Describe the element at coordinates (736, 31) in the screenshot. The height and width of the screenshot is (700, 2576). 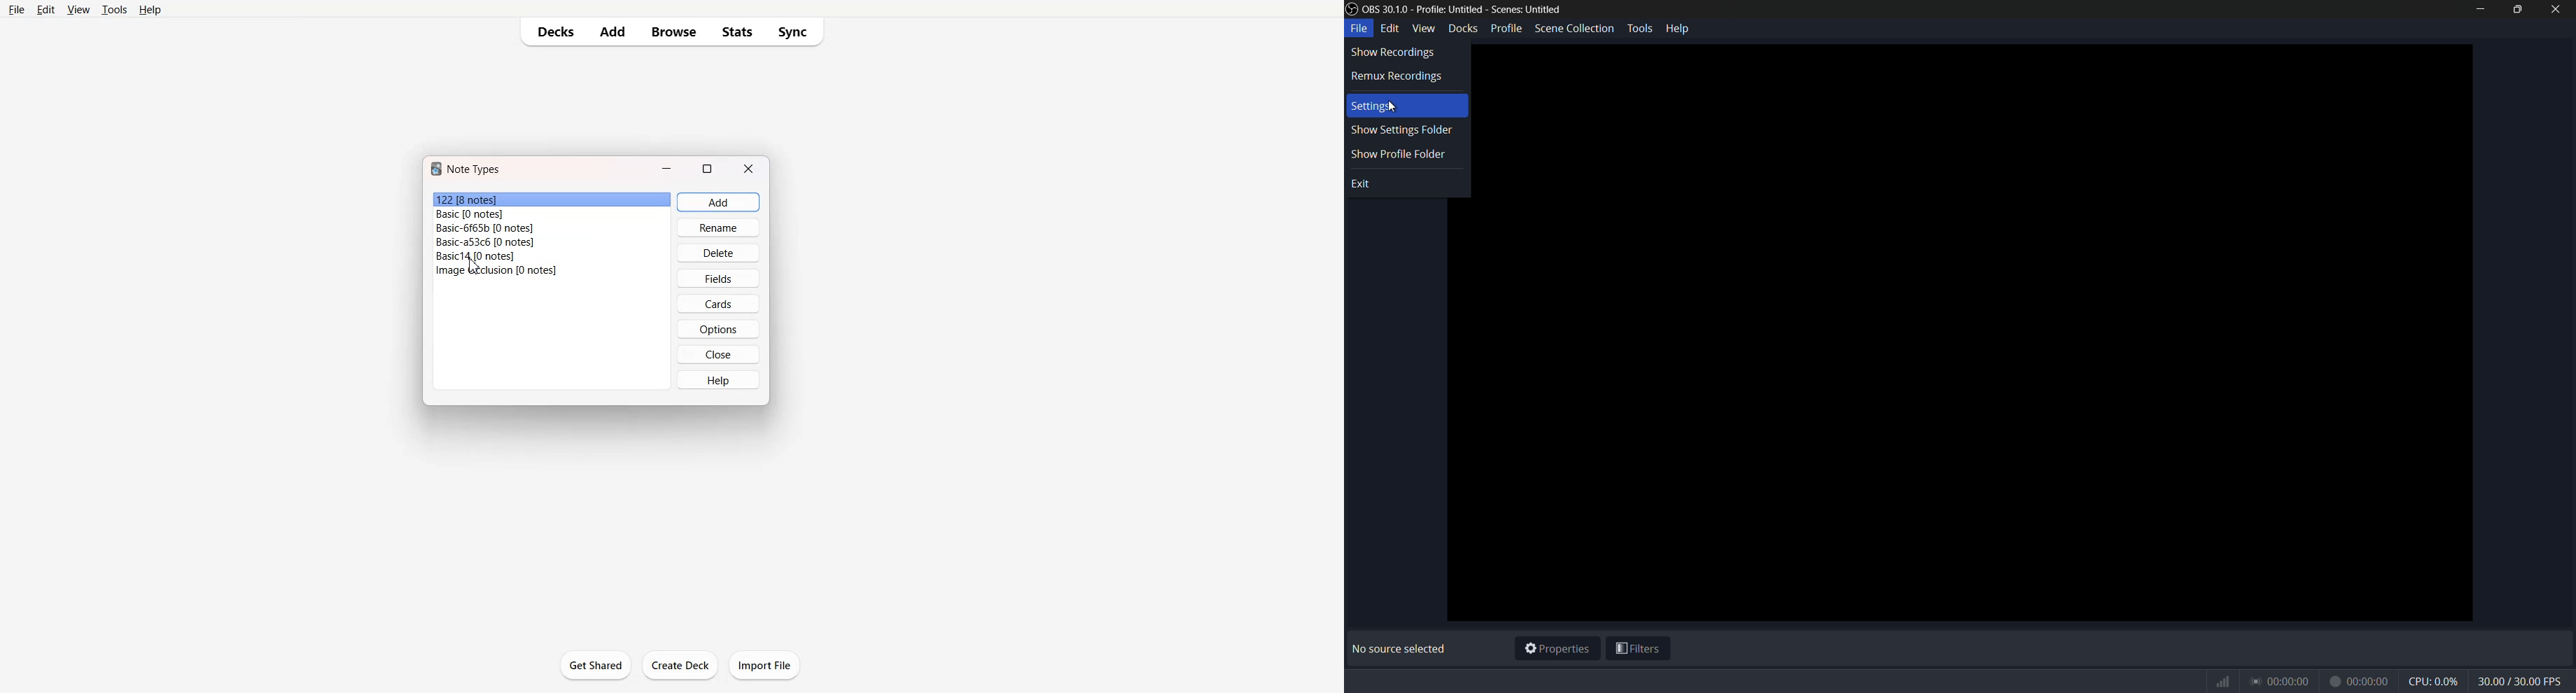
I see `Stats` at that location.